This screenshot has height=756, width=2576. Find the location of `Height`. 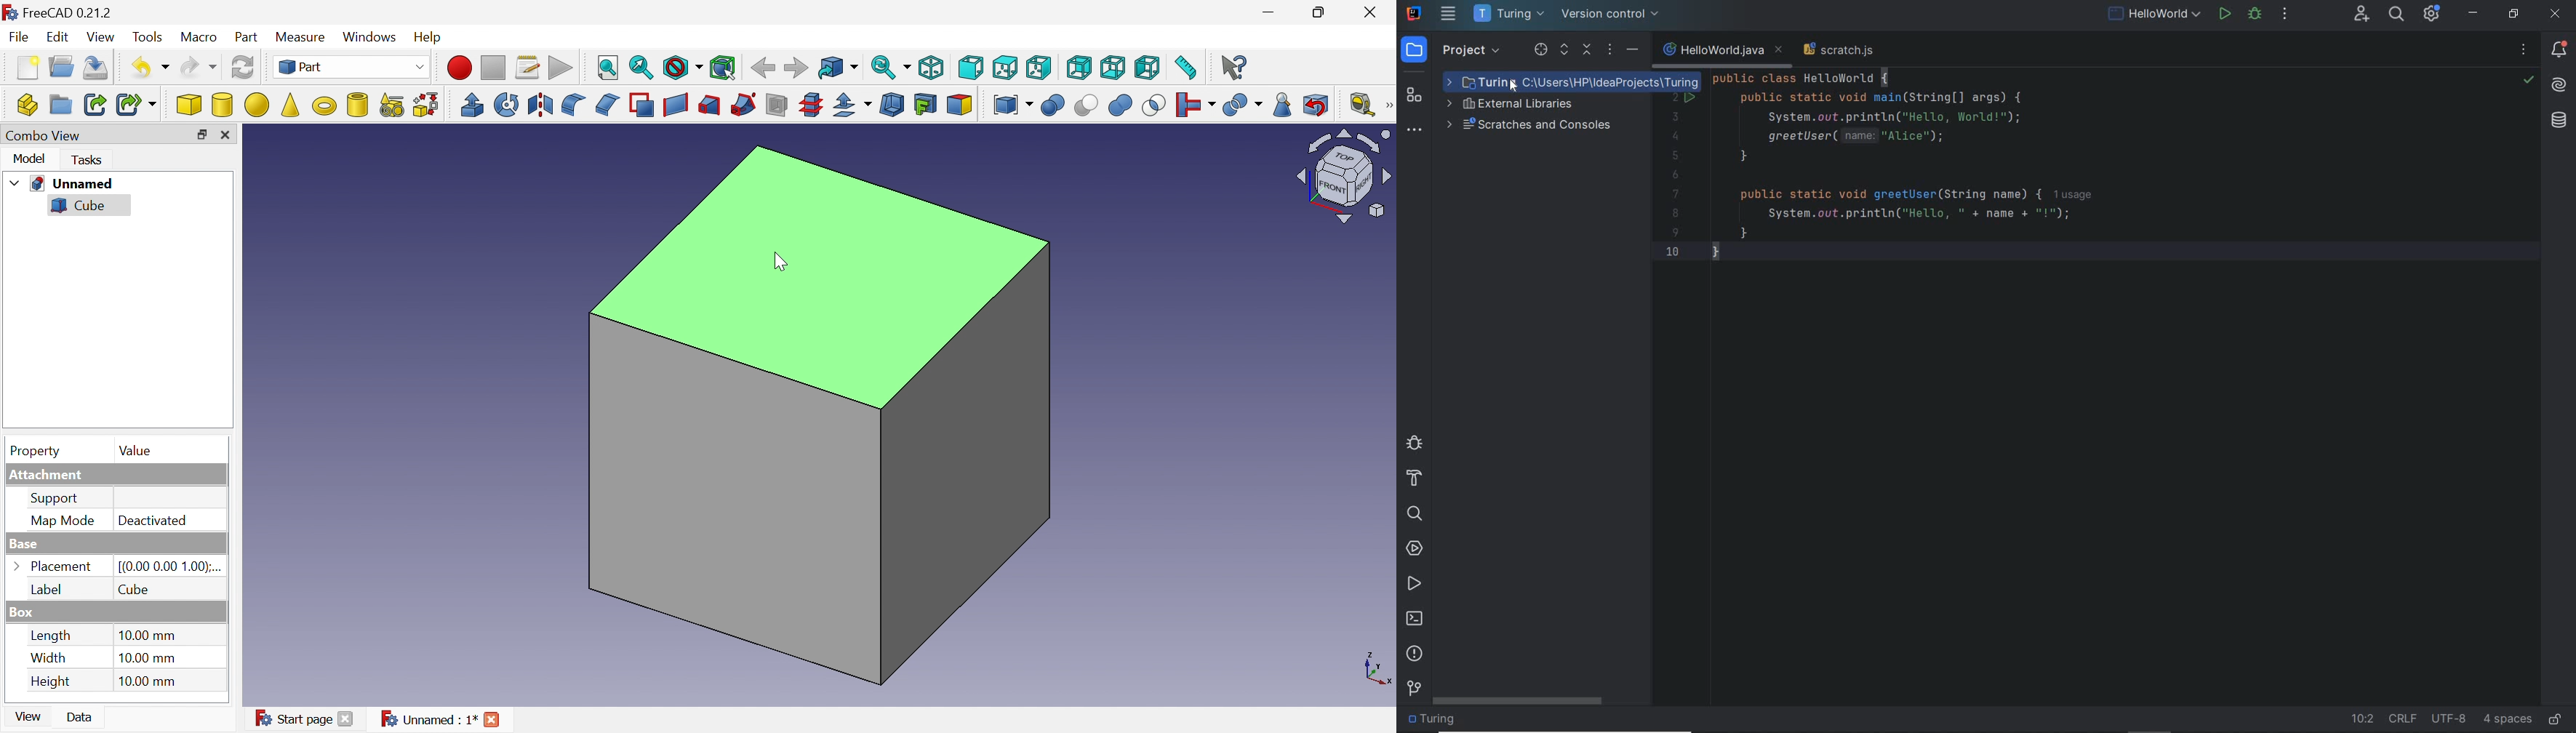

Height is located at coordinates (50, 681).